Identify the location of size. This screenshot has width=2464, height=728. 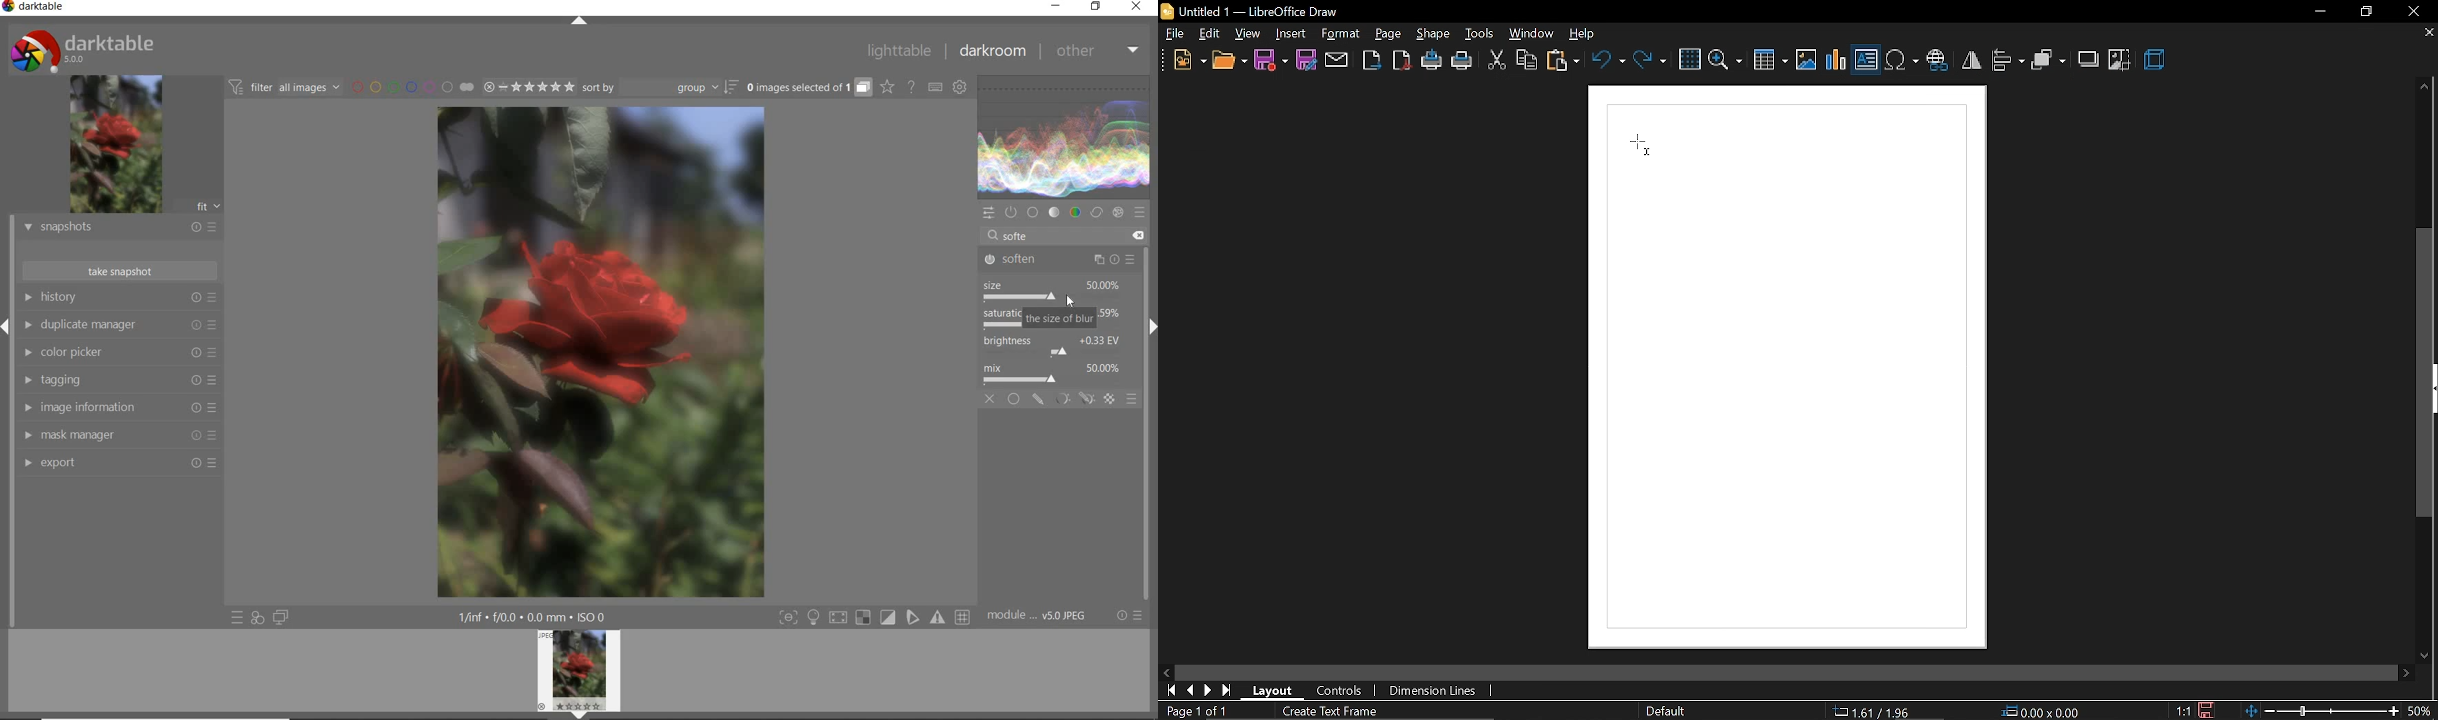
(1053, 290).